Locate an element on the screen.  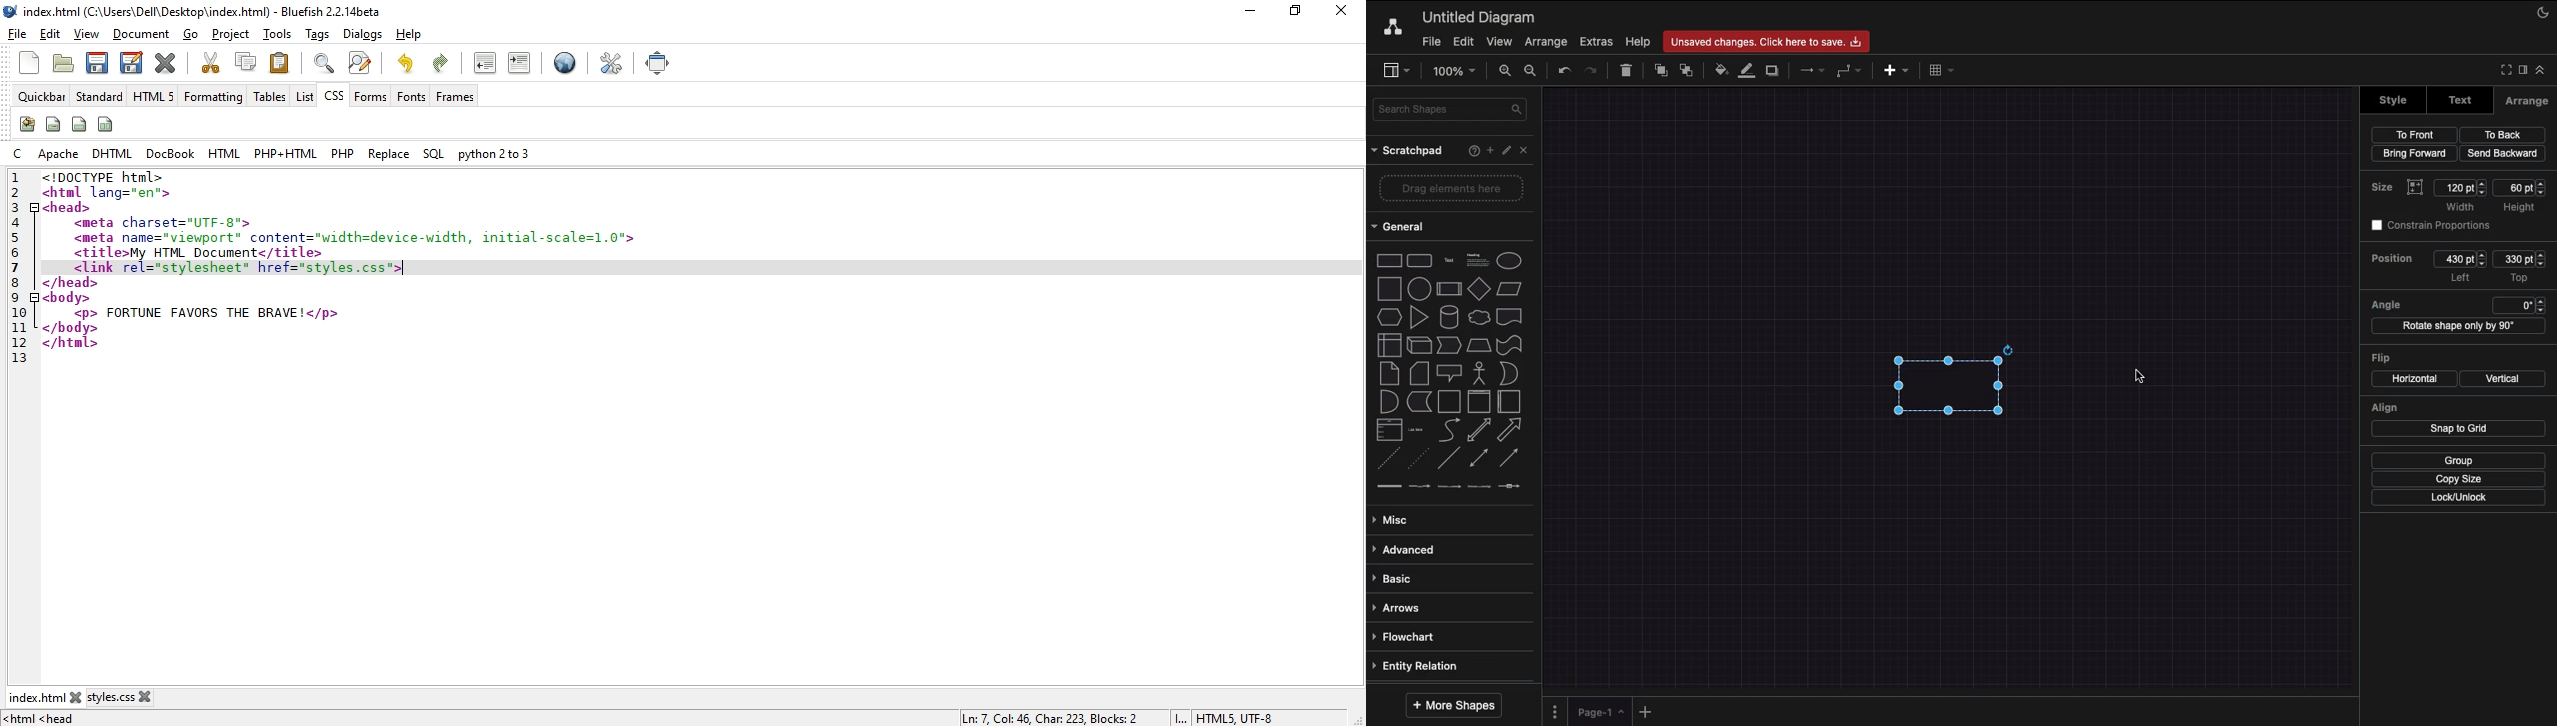
columns is located at coordinates (107, 124).